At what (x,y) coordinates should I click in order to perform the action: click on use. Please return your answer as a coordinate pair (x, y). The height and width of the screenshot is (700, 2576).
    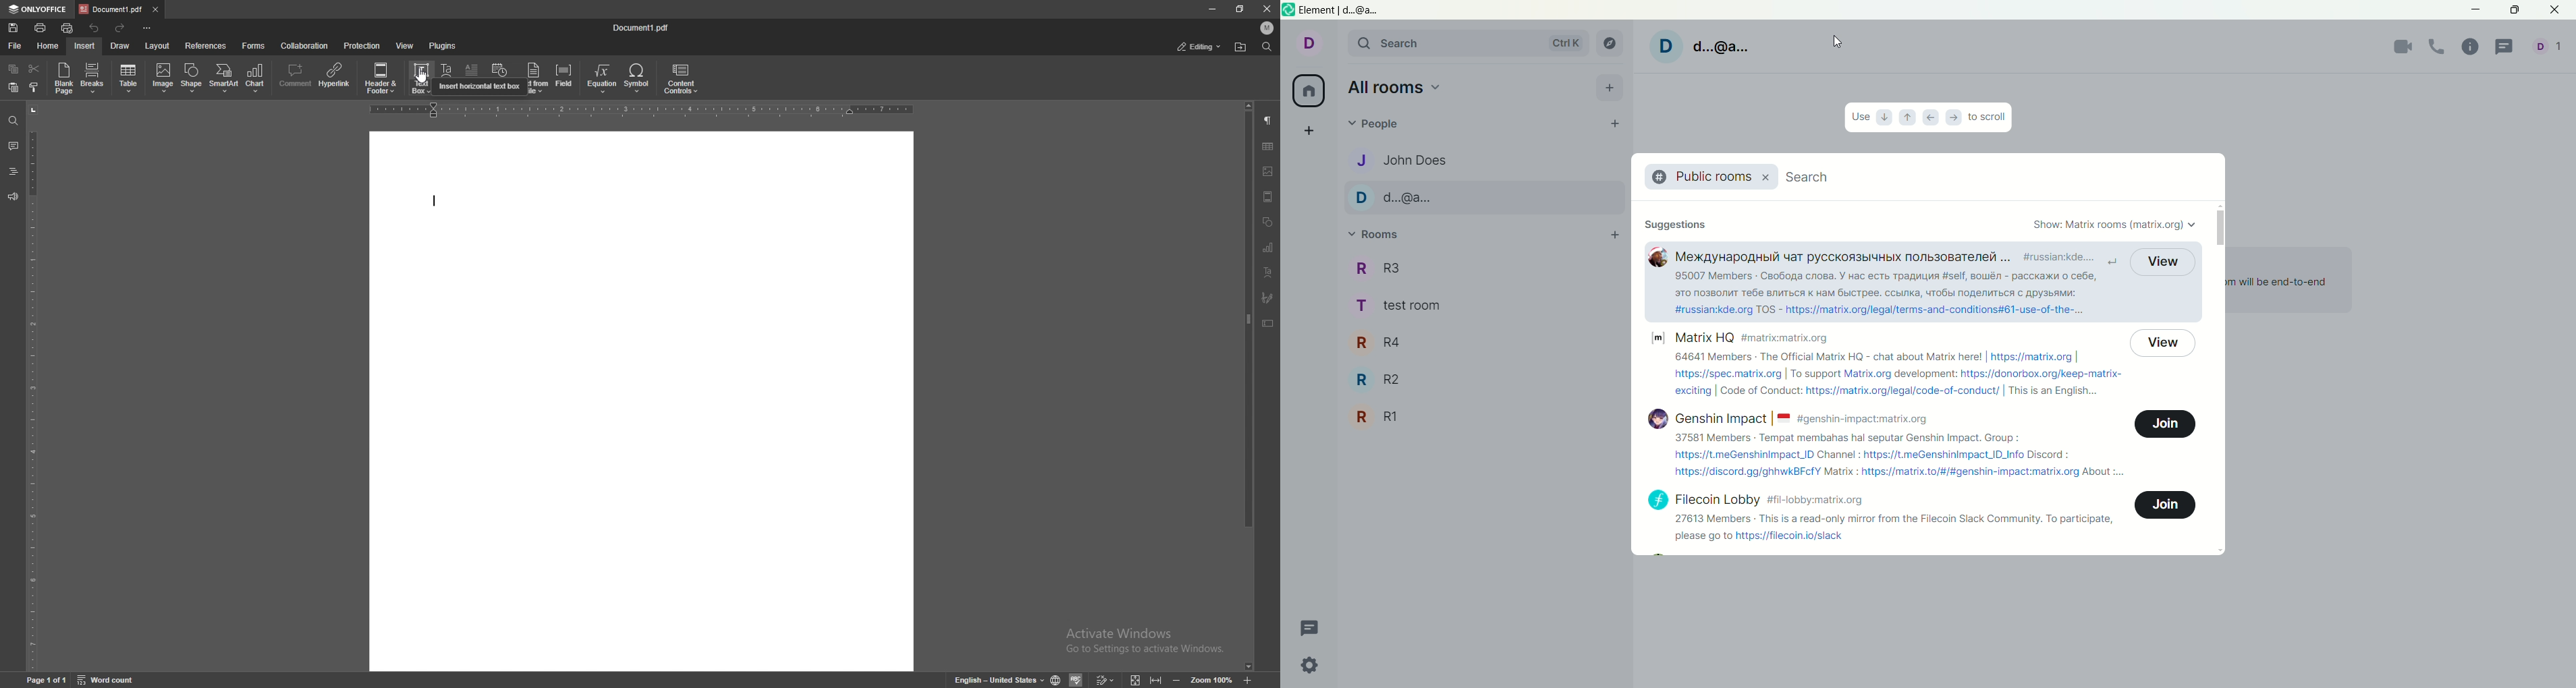
    Looking at the image, I should click on (1859, 117).